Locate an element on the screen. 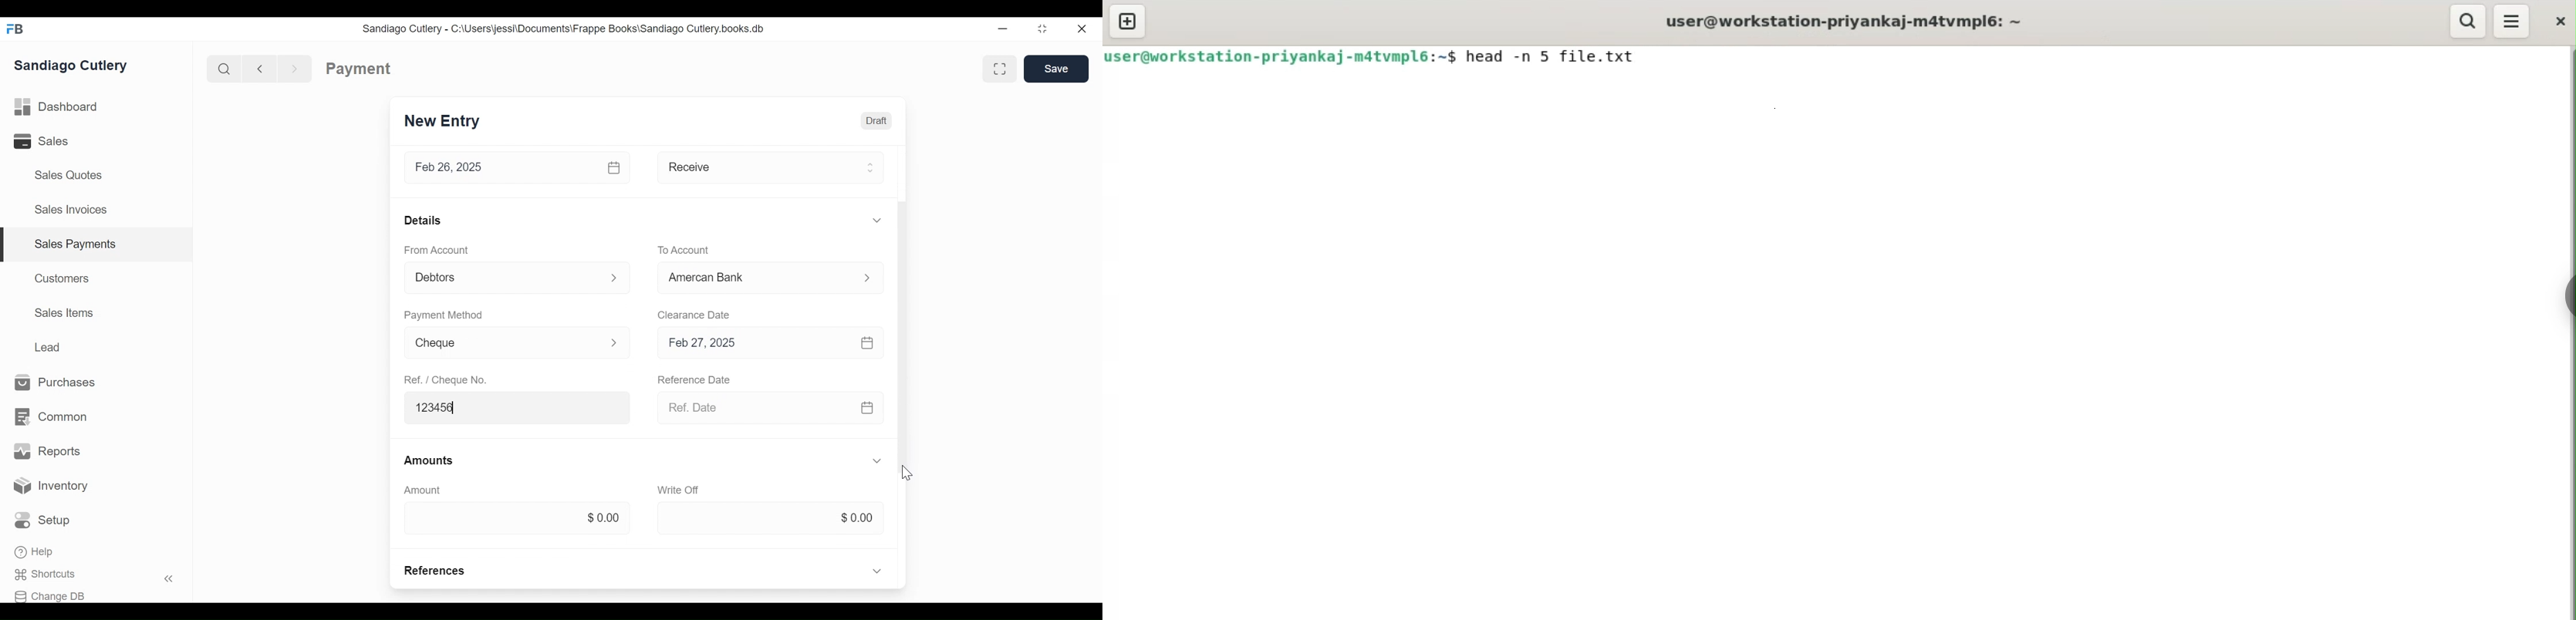 This screenshot has width=2576, height=644. Navigate Back is located at coordinates (257, 68).